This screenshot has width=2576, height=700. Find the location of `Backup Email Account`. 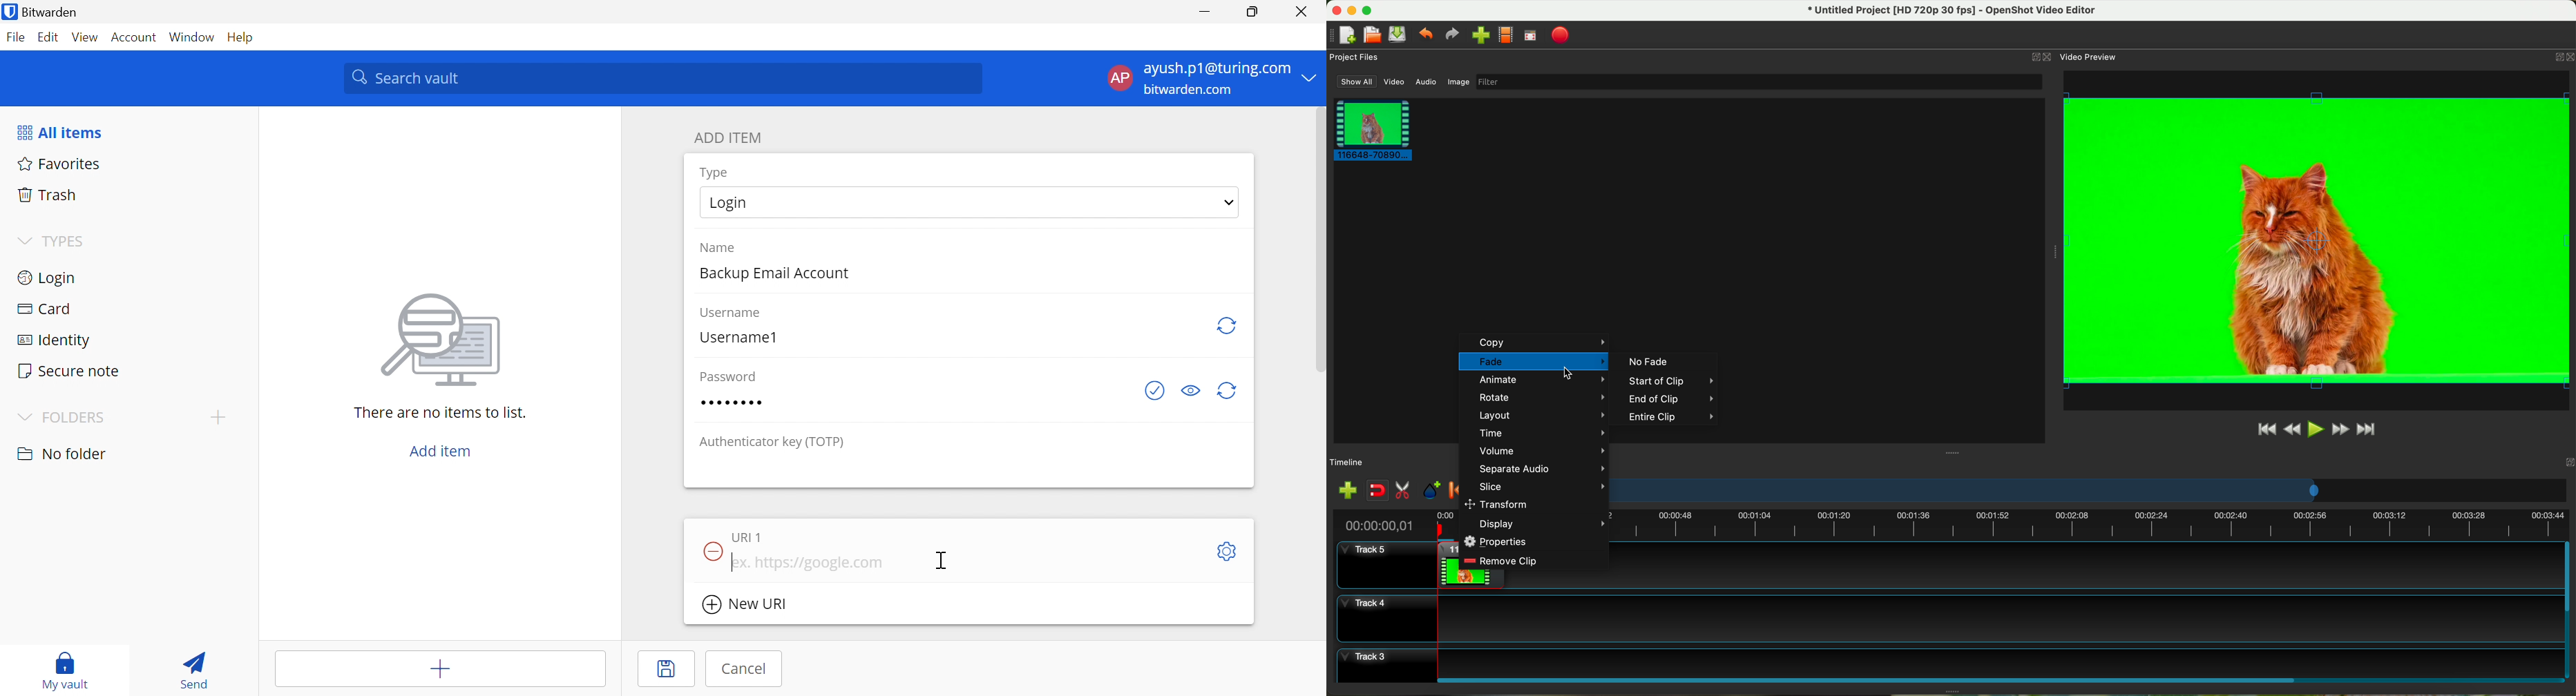

Backup Email Account is located at coordinates (772, 274).